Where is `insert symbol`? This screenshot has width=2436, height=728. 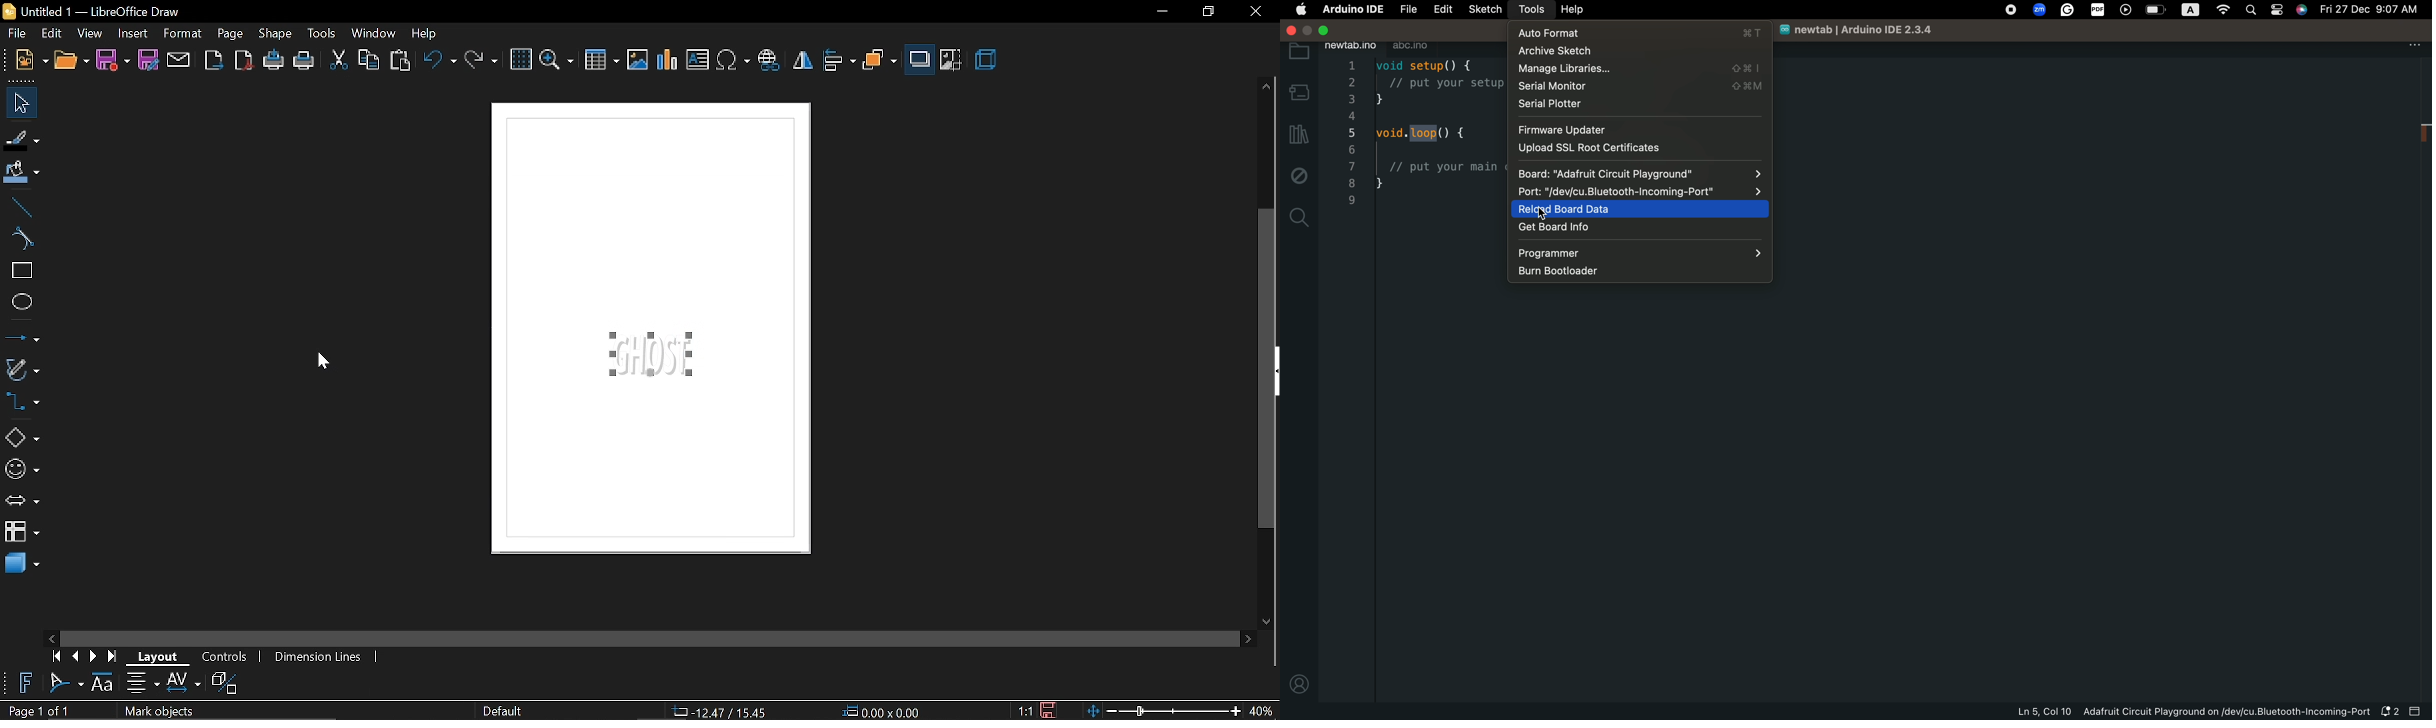 insert symbol is located at coordinates (734, 61).